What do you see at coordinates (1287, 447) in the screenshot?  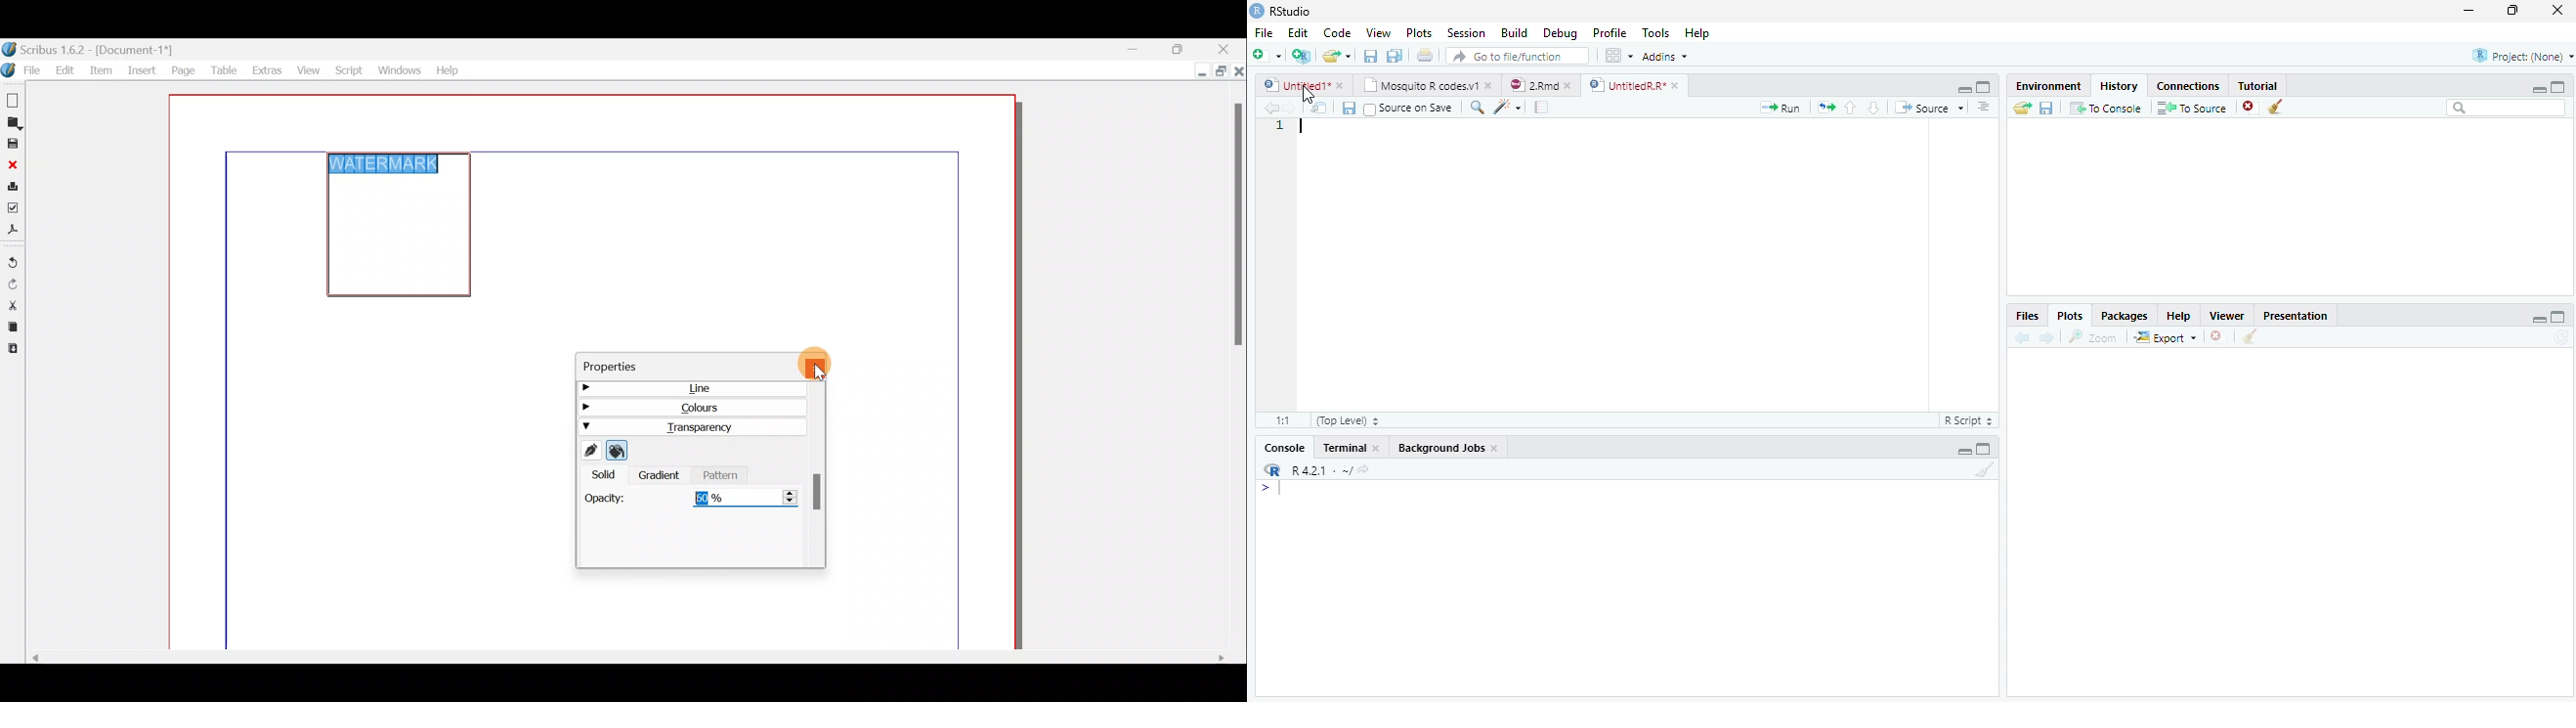 I see `Console` at bounding box center [1287, 447].